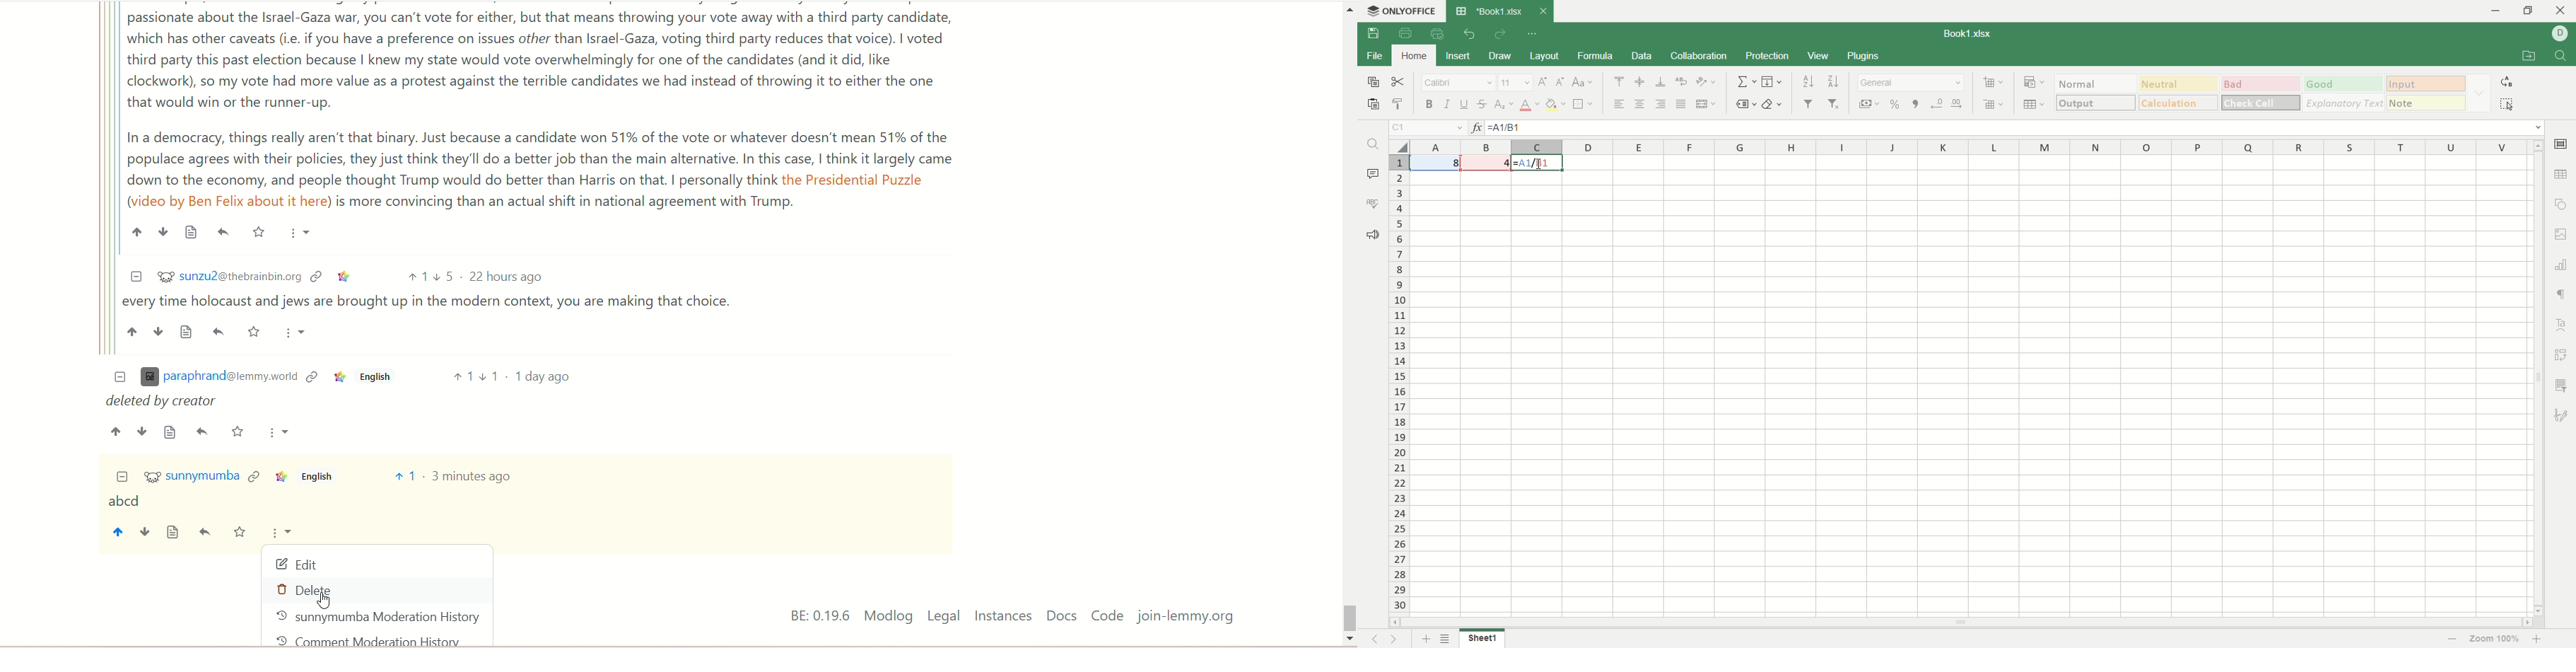  I want to click on bold, so click(1429, 104).